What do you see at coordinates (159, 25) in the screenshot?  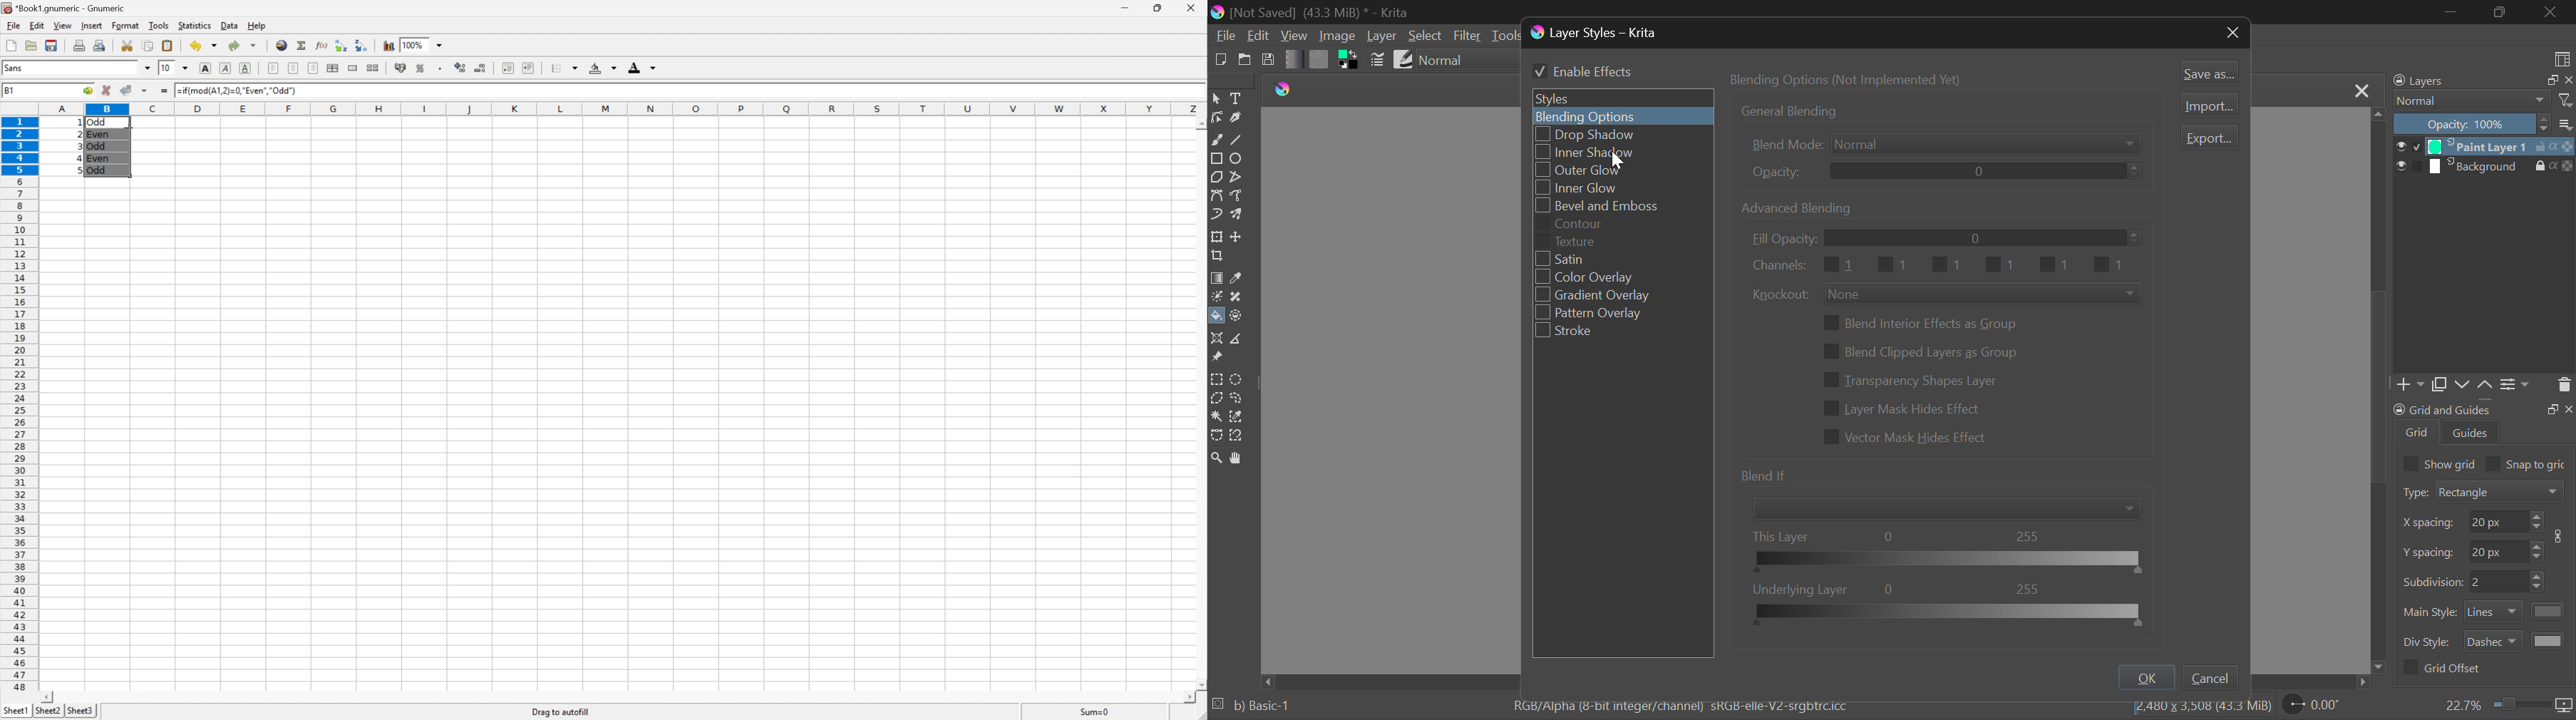 I see `Tools` at bounding box center [159, 25].